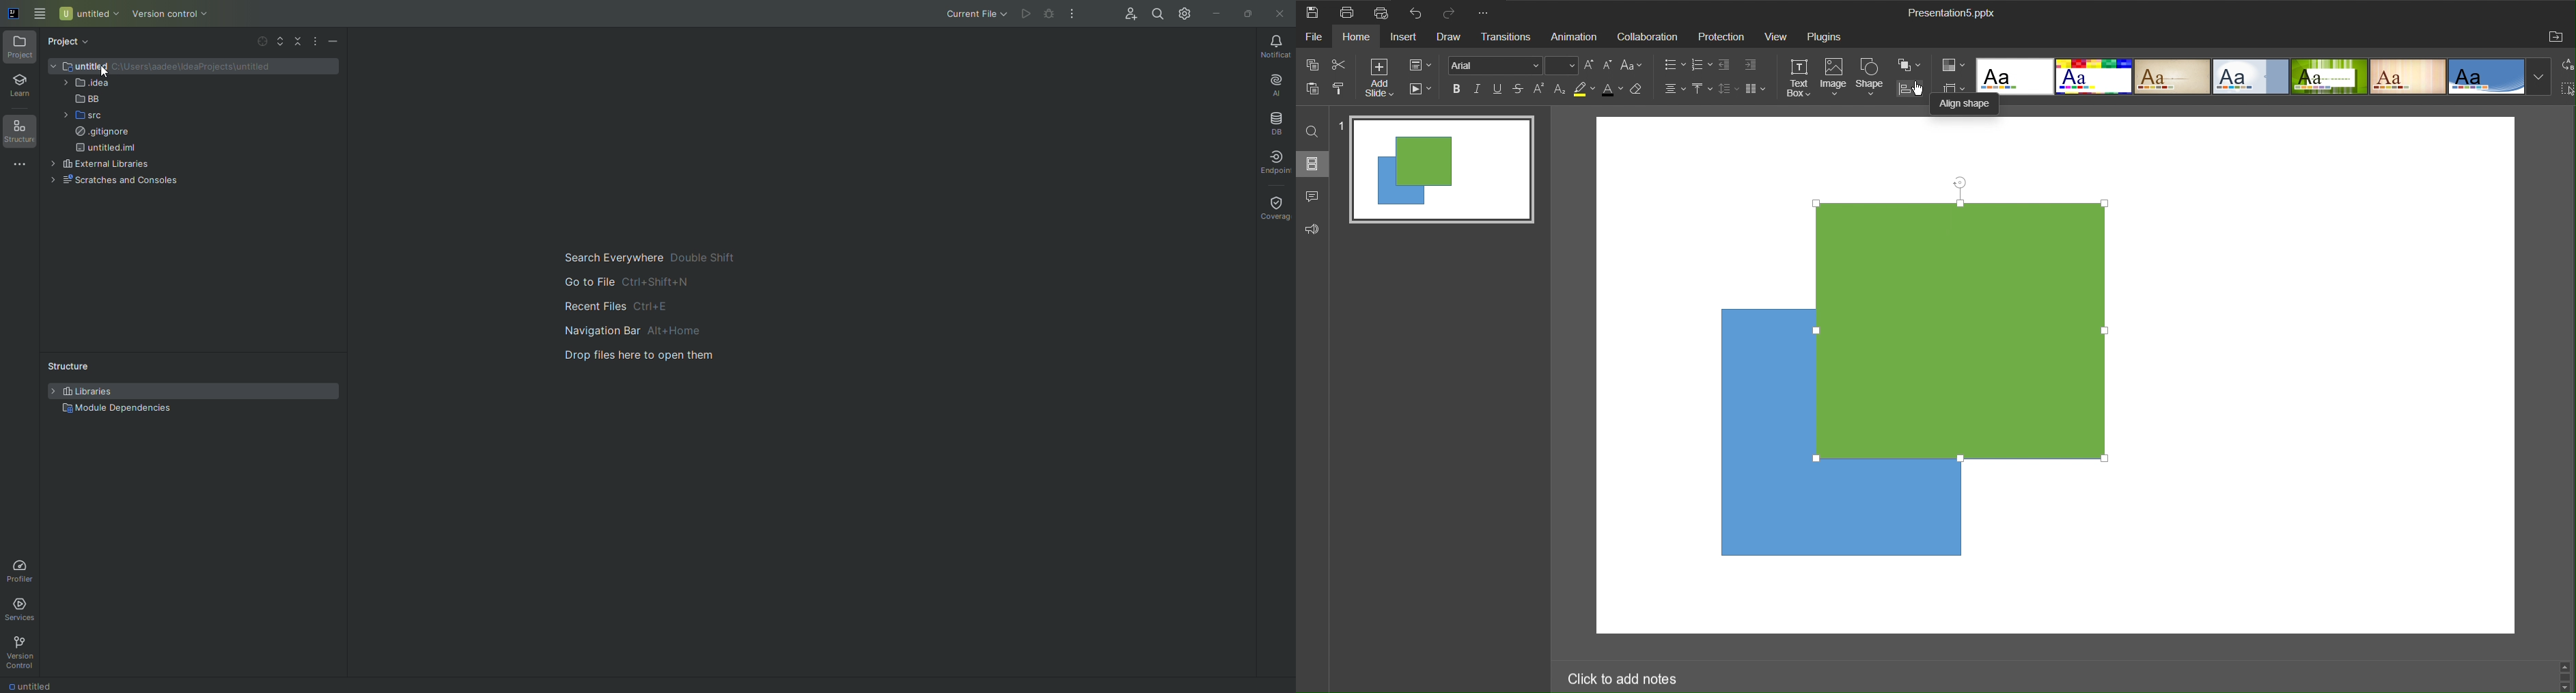 This screenshot has width=2576, height=700. Describe the element at coordinates (23, 652) in the screenshot. I see `Version Control` at that location.